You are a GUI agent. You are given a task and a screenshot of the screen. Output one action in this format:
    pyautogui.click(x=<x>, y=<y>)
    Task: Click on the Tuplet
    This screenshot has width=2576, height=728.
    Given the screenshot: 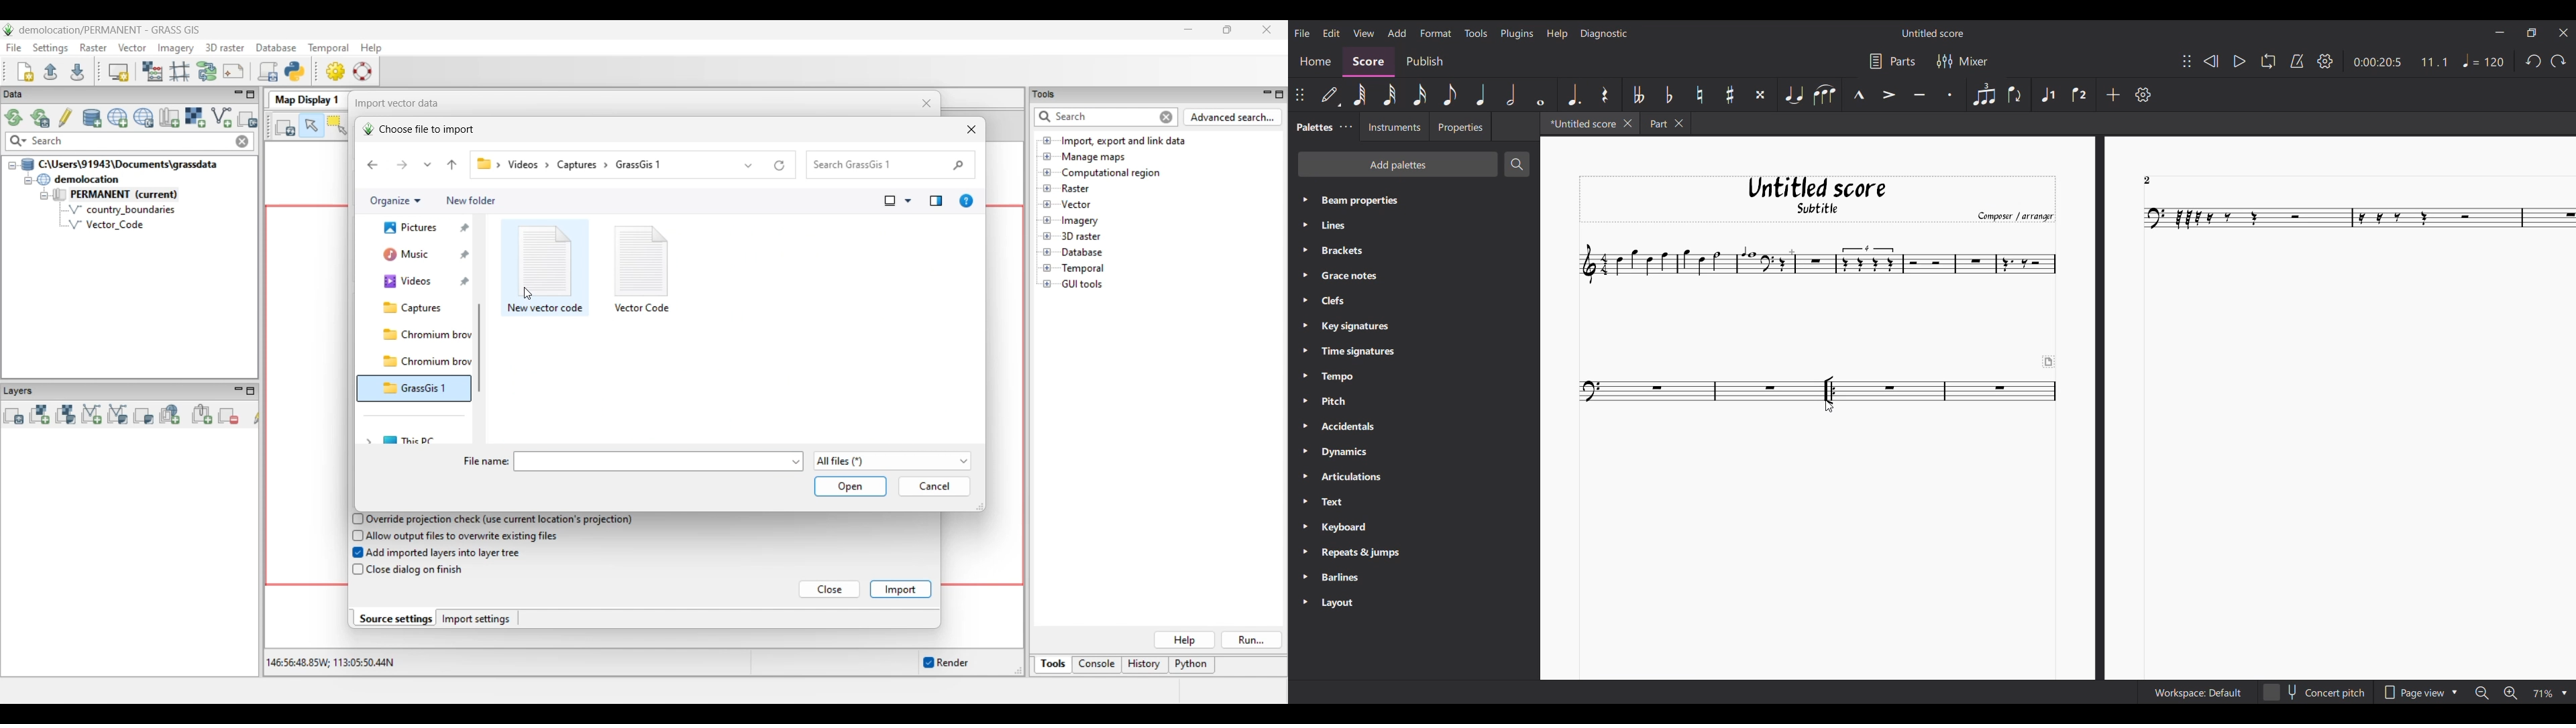 What is the action you would take?
    pyautogui.click(x=1984, y=94)
    